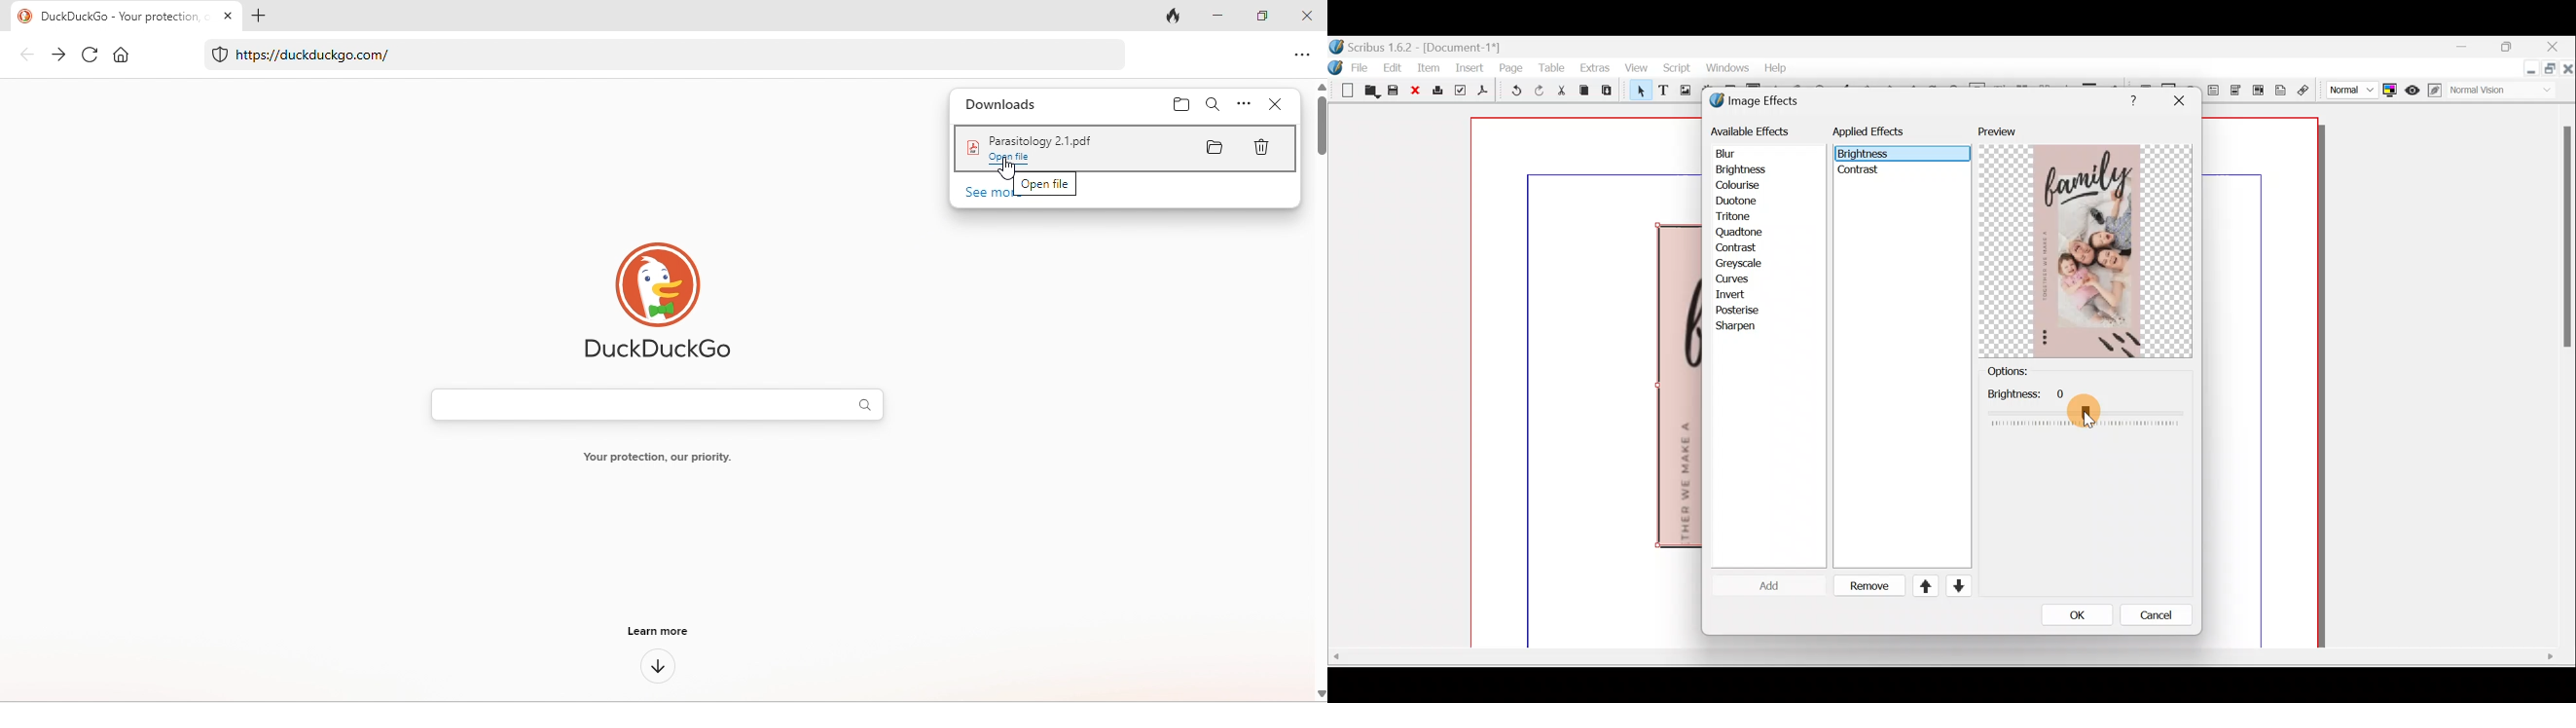 This screenshot has height=728, width=2576. Describe the element at coordinates (1861, 173) in the screenshot. I see `` at that location.